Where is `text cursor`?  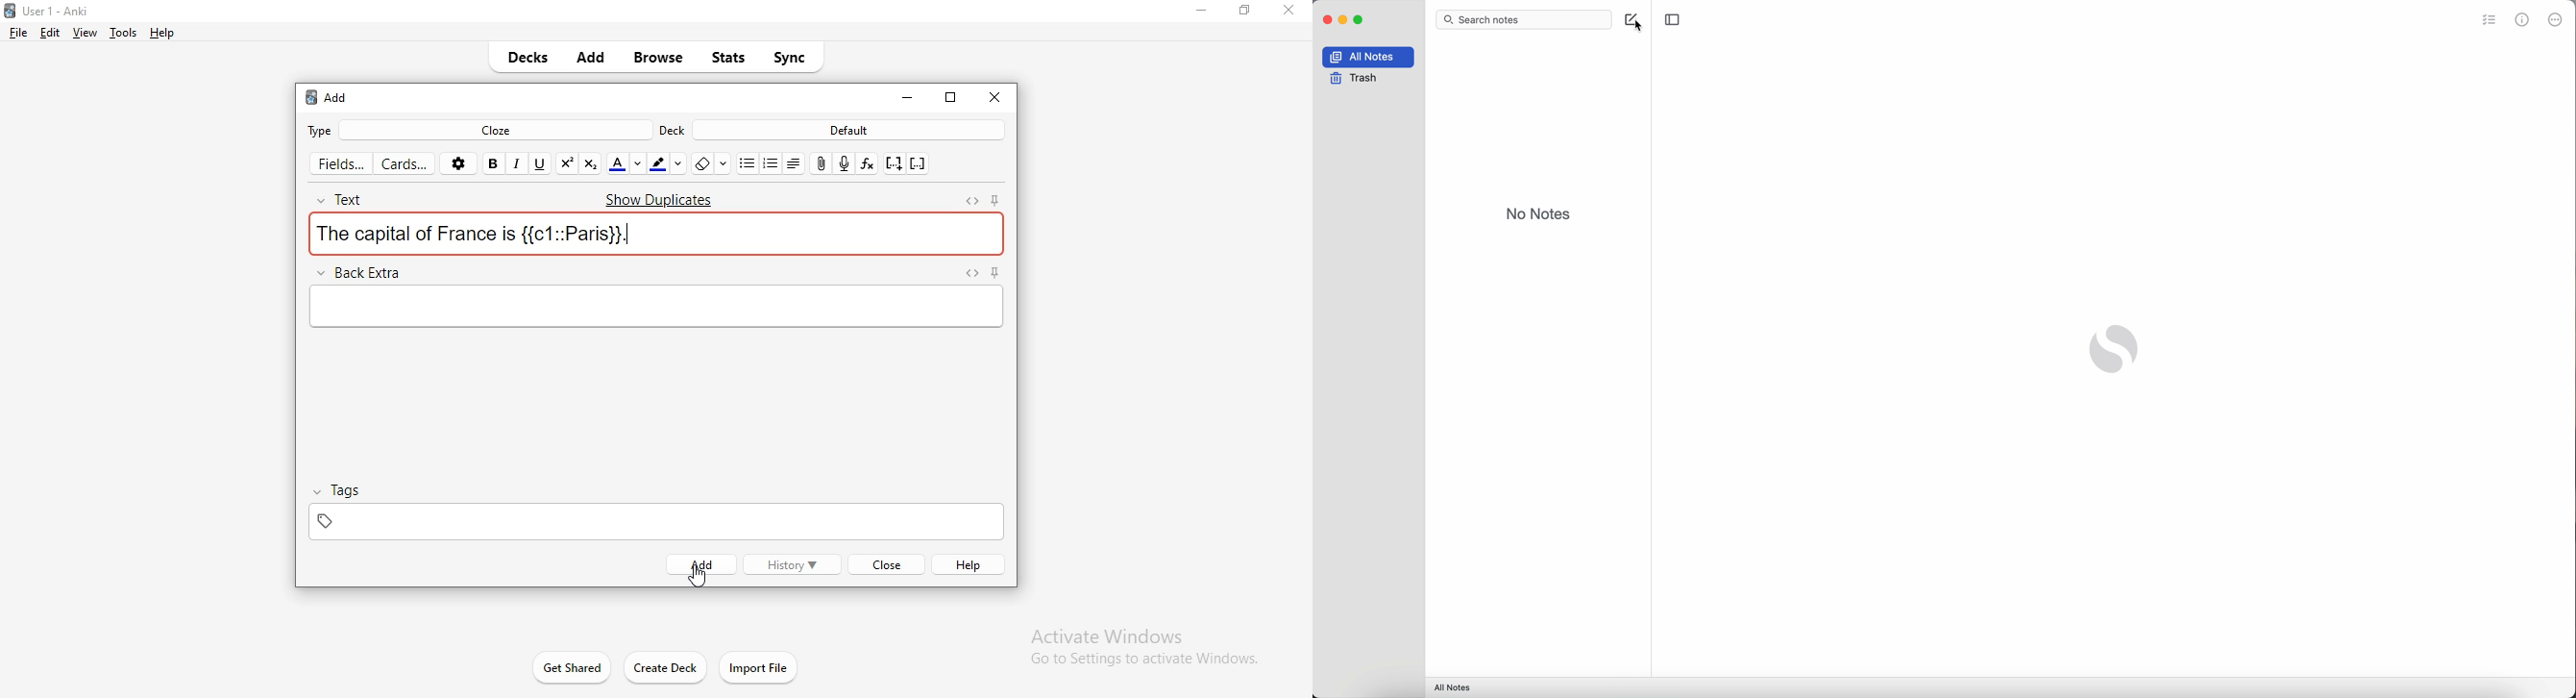
text cursor is located at coordinates (628, 235).